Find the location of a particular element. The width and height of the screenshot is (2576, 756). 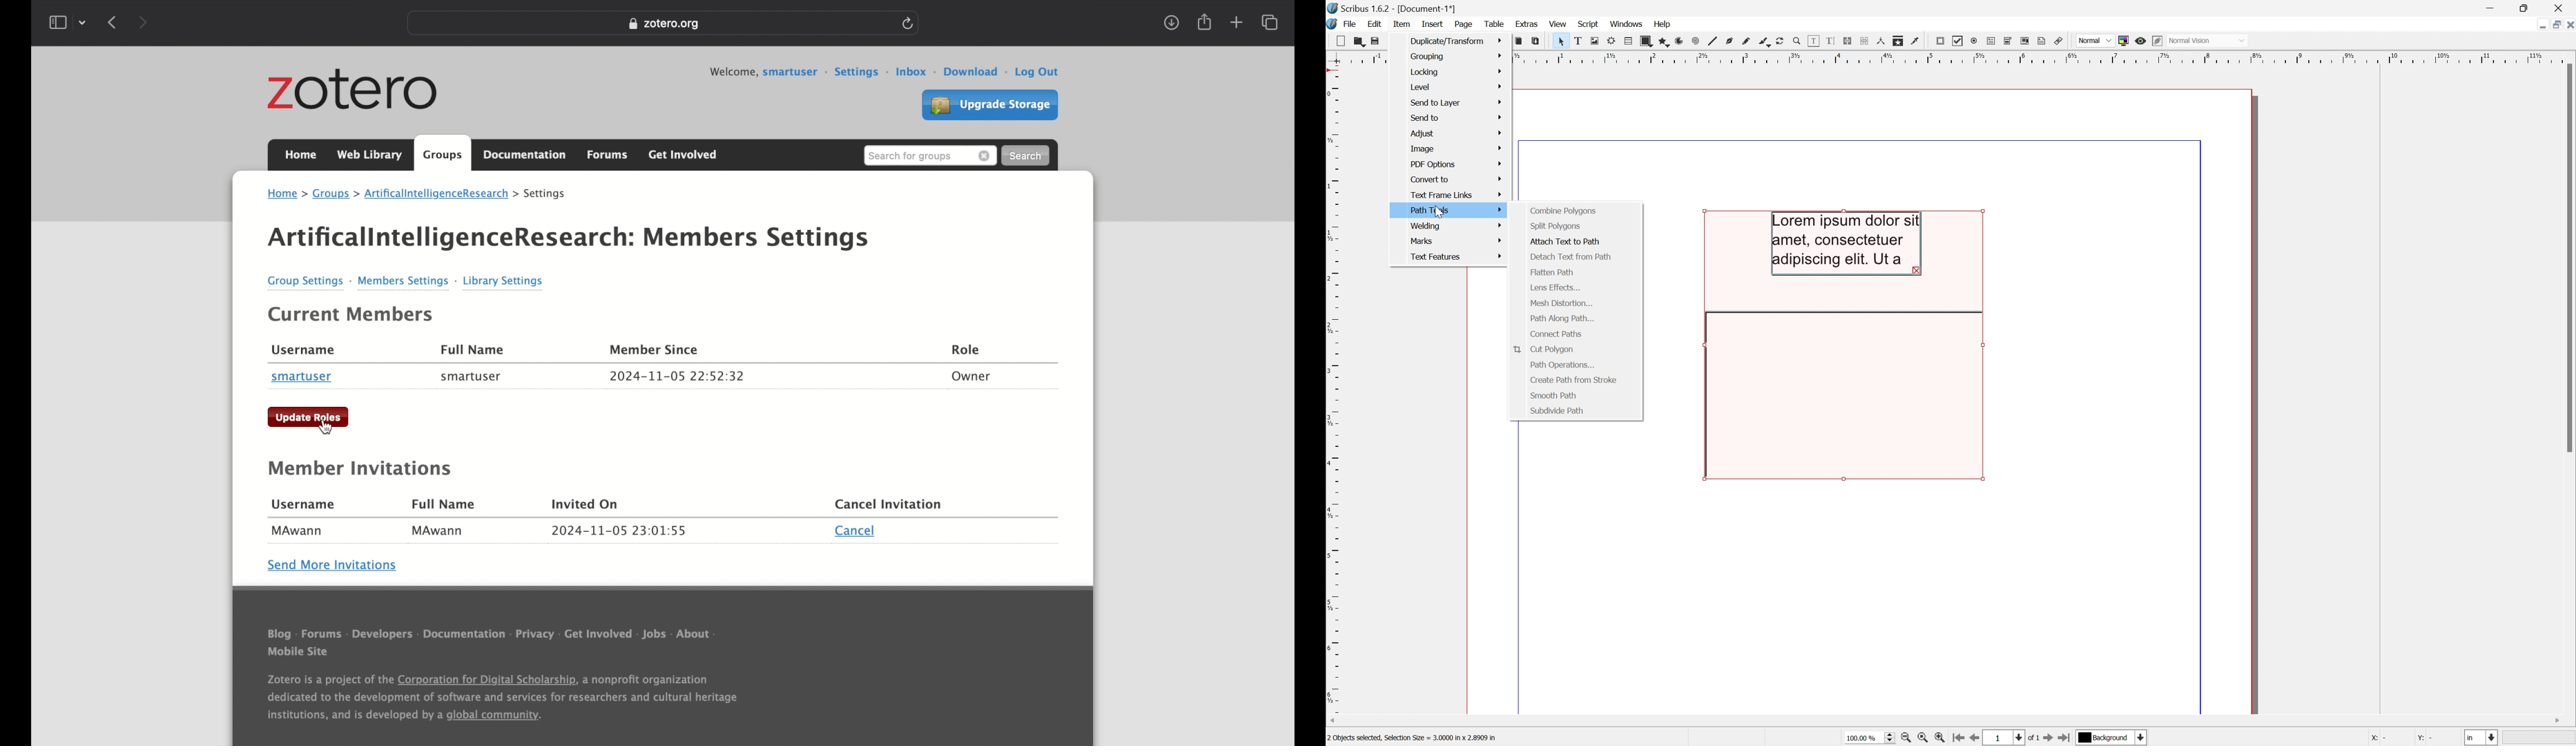

get involved is located at coordinates (684, 155).